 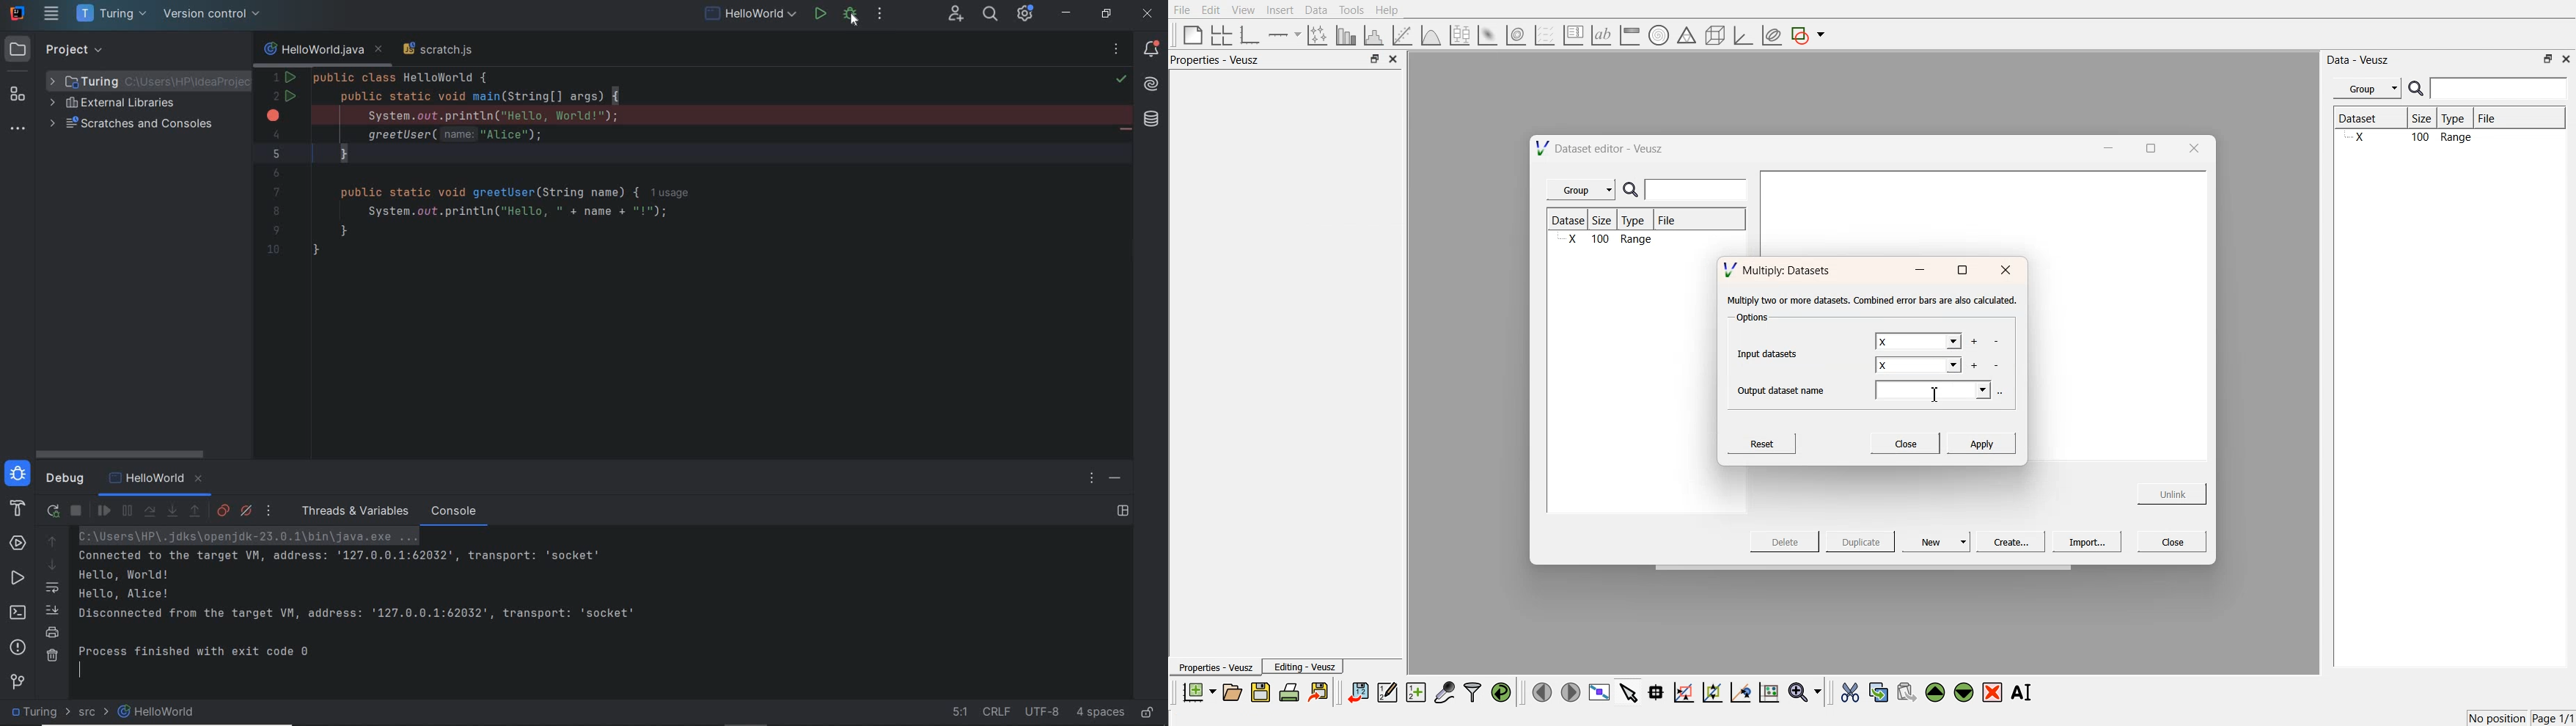 I want to click on Dataset, so click(x=1570, y=220).